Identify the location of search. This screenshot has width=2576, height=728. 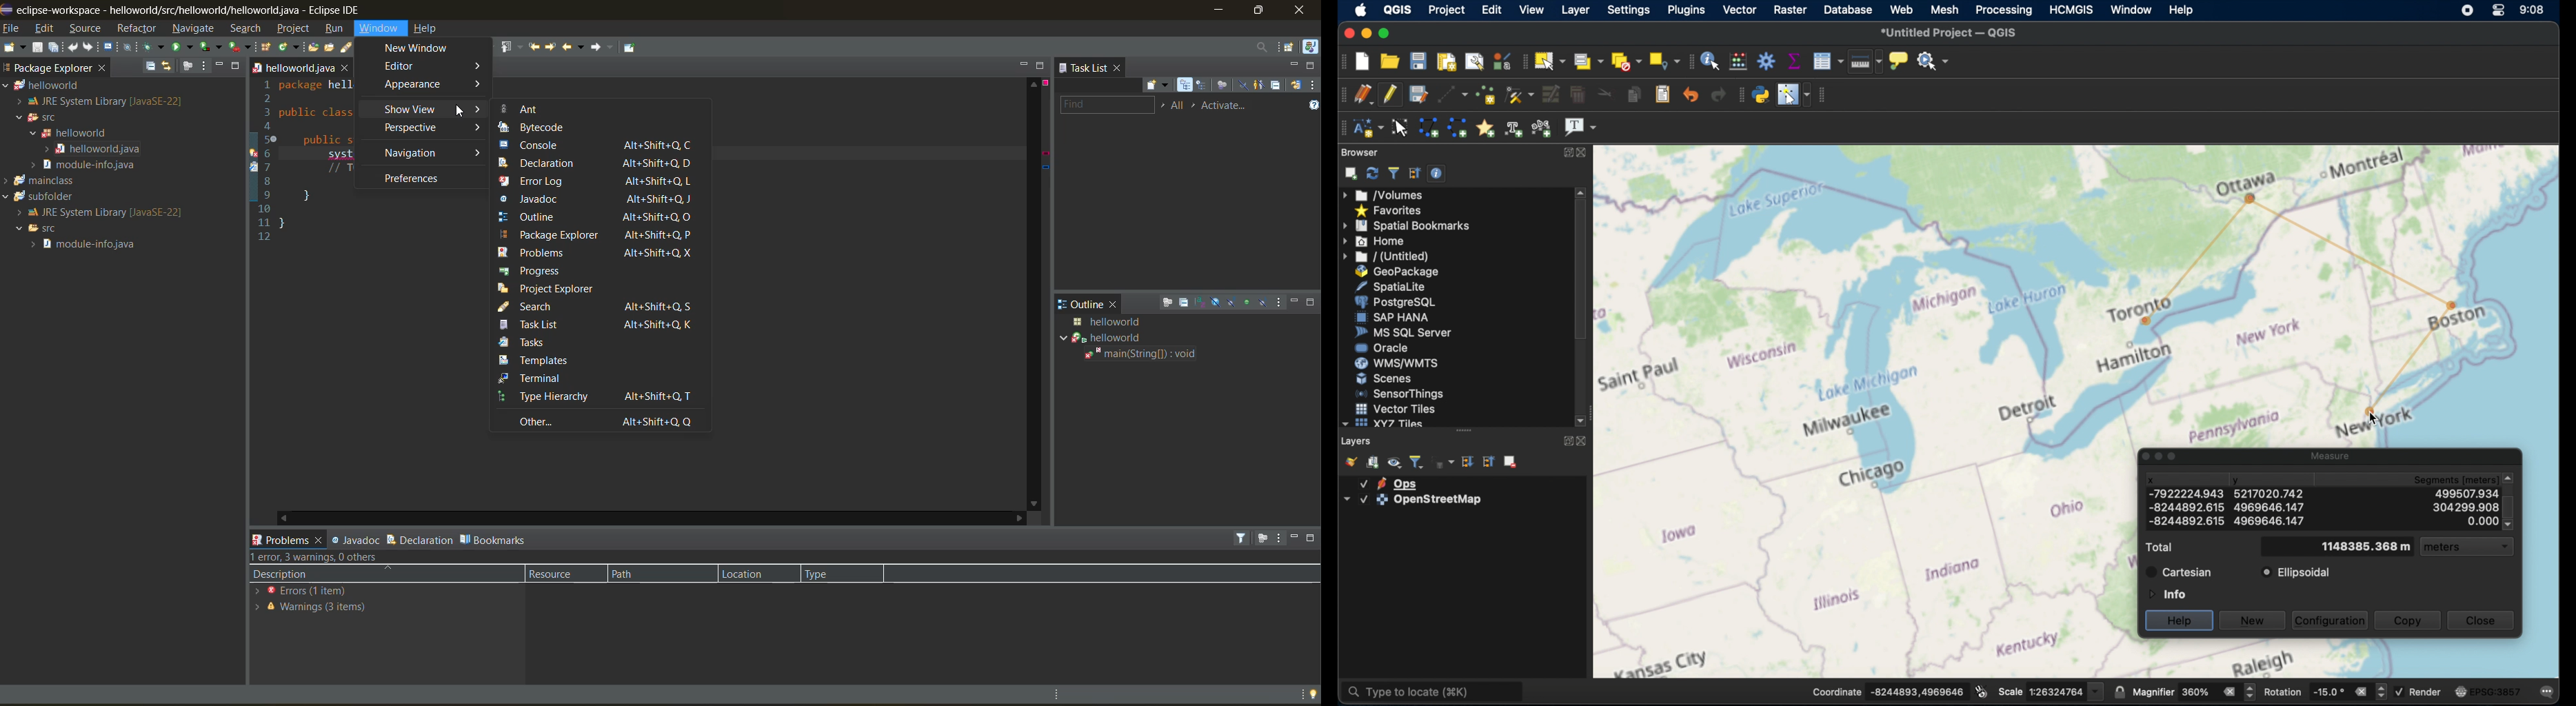
(597, 305).